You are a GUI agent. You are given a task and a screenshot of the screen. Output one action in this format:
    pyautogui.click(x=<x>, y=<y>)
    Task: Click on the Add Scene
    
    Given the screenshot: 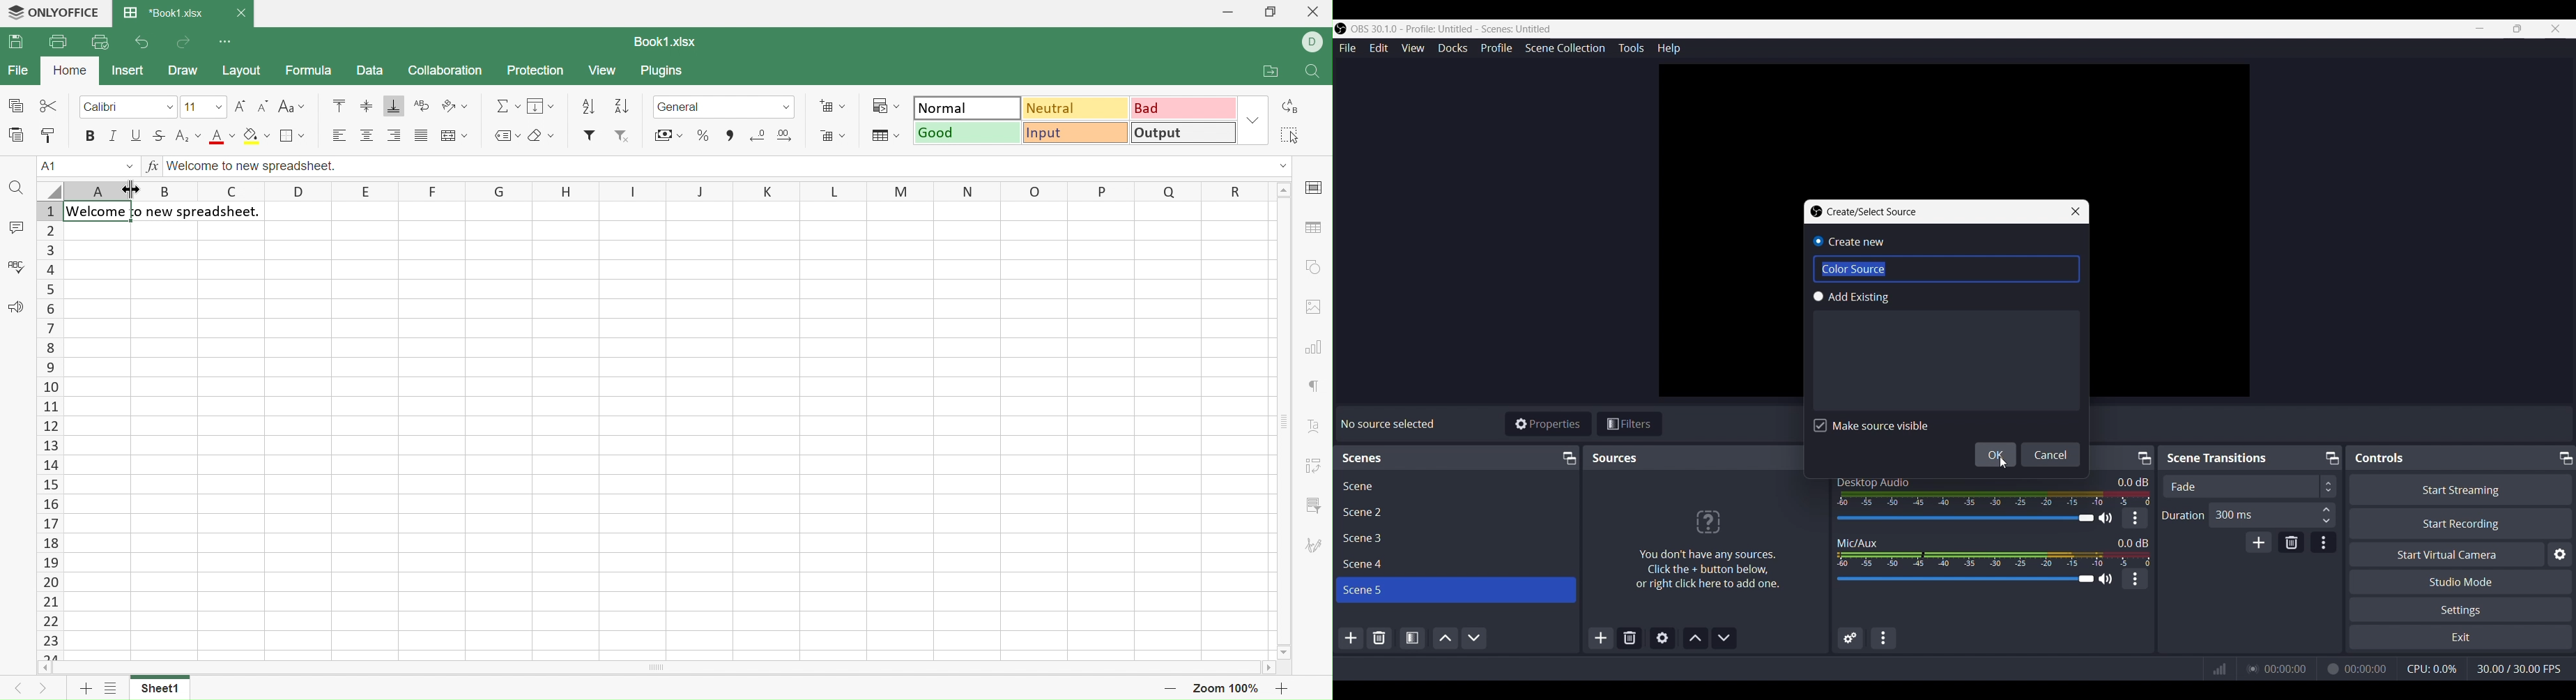 What is the action you would take?
    pyautogui.click(x=1351, y=638)
    